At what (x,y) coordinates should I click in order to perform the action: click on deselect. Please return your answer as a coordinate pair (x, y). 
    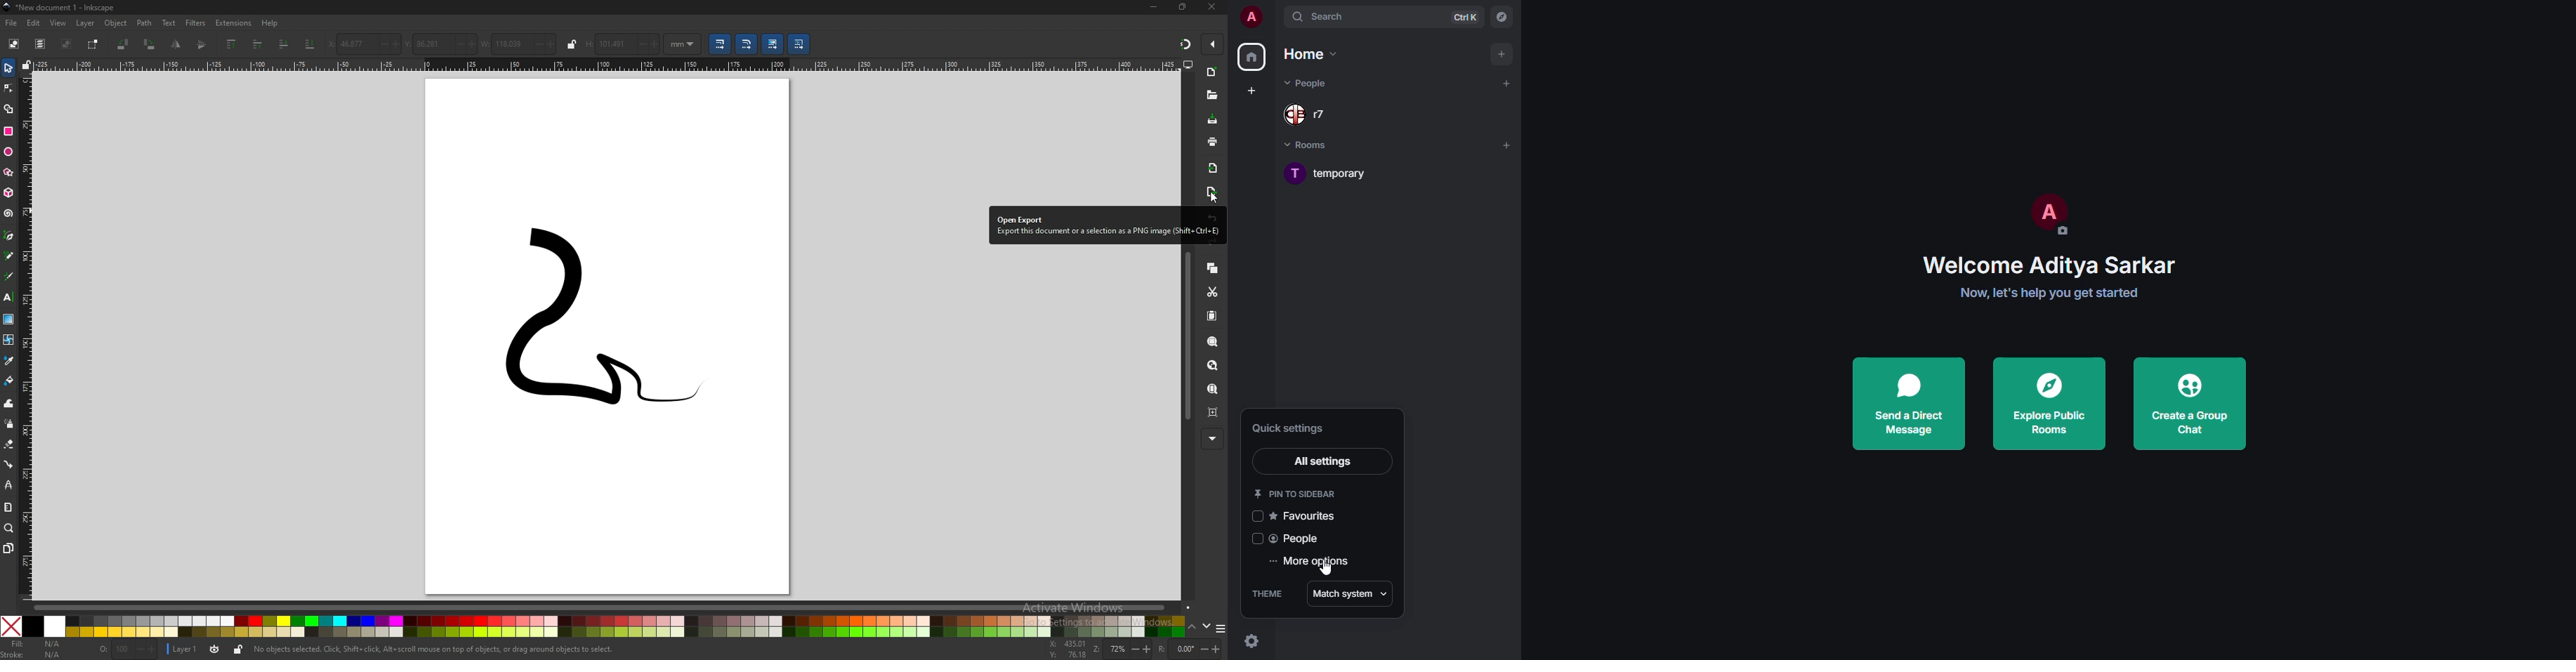
    Looking at the image, I should click on (68, 43).